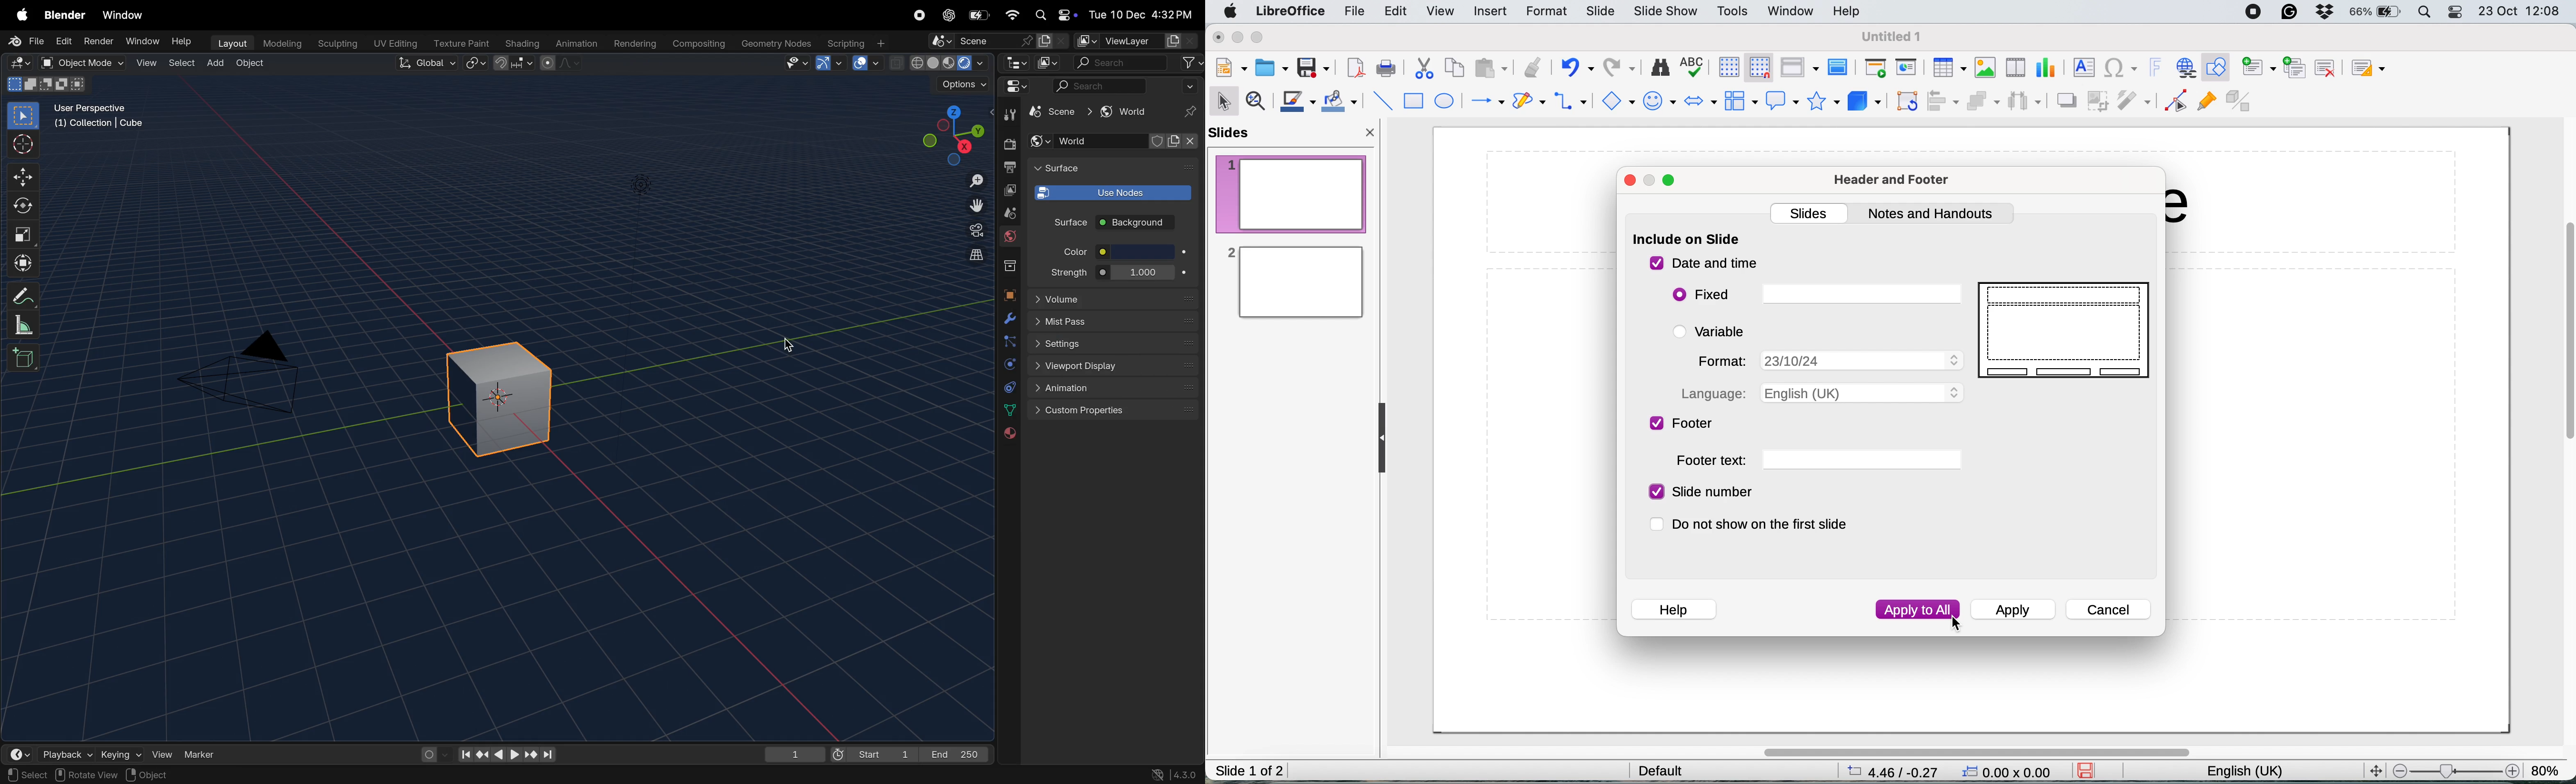 The width and height of the screenshot is (2576, 784). I want to click on insert chart, so click(2048, 67).